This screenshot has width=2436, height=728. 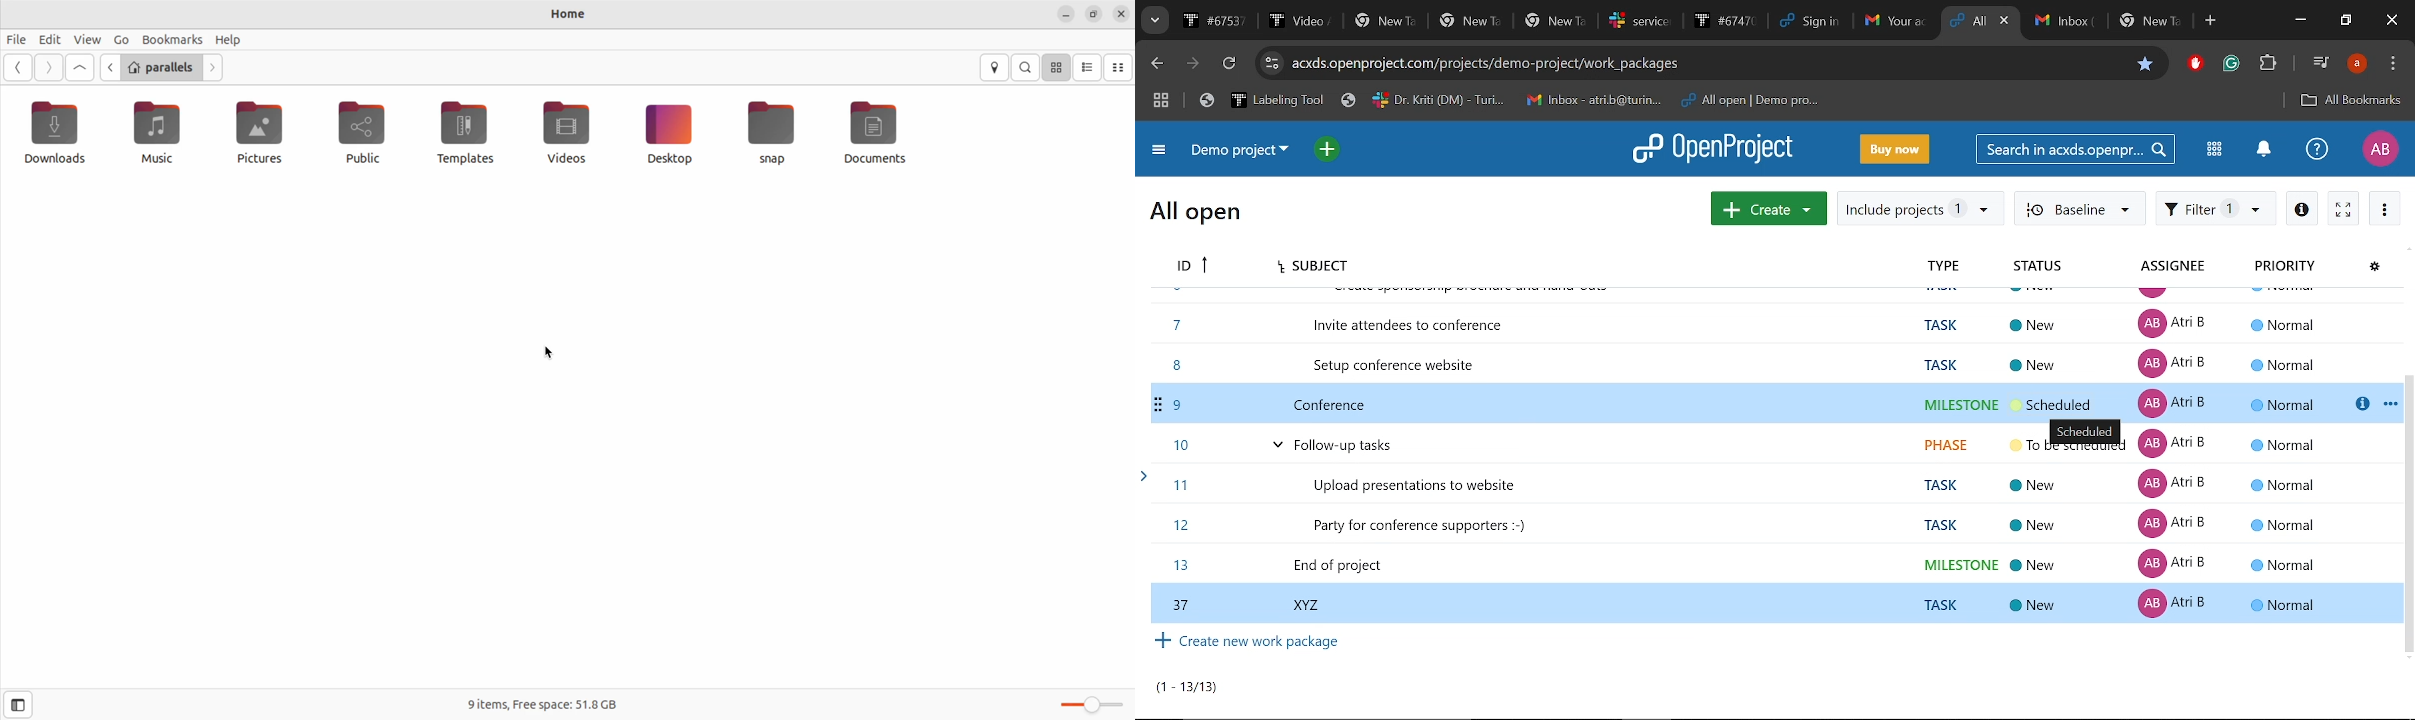 I want to click on , so click(x=1894, y=149).